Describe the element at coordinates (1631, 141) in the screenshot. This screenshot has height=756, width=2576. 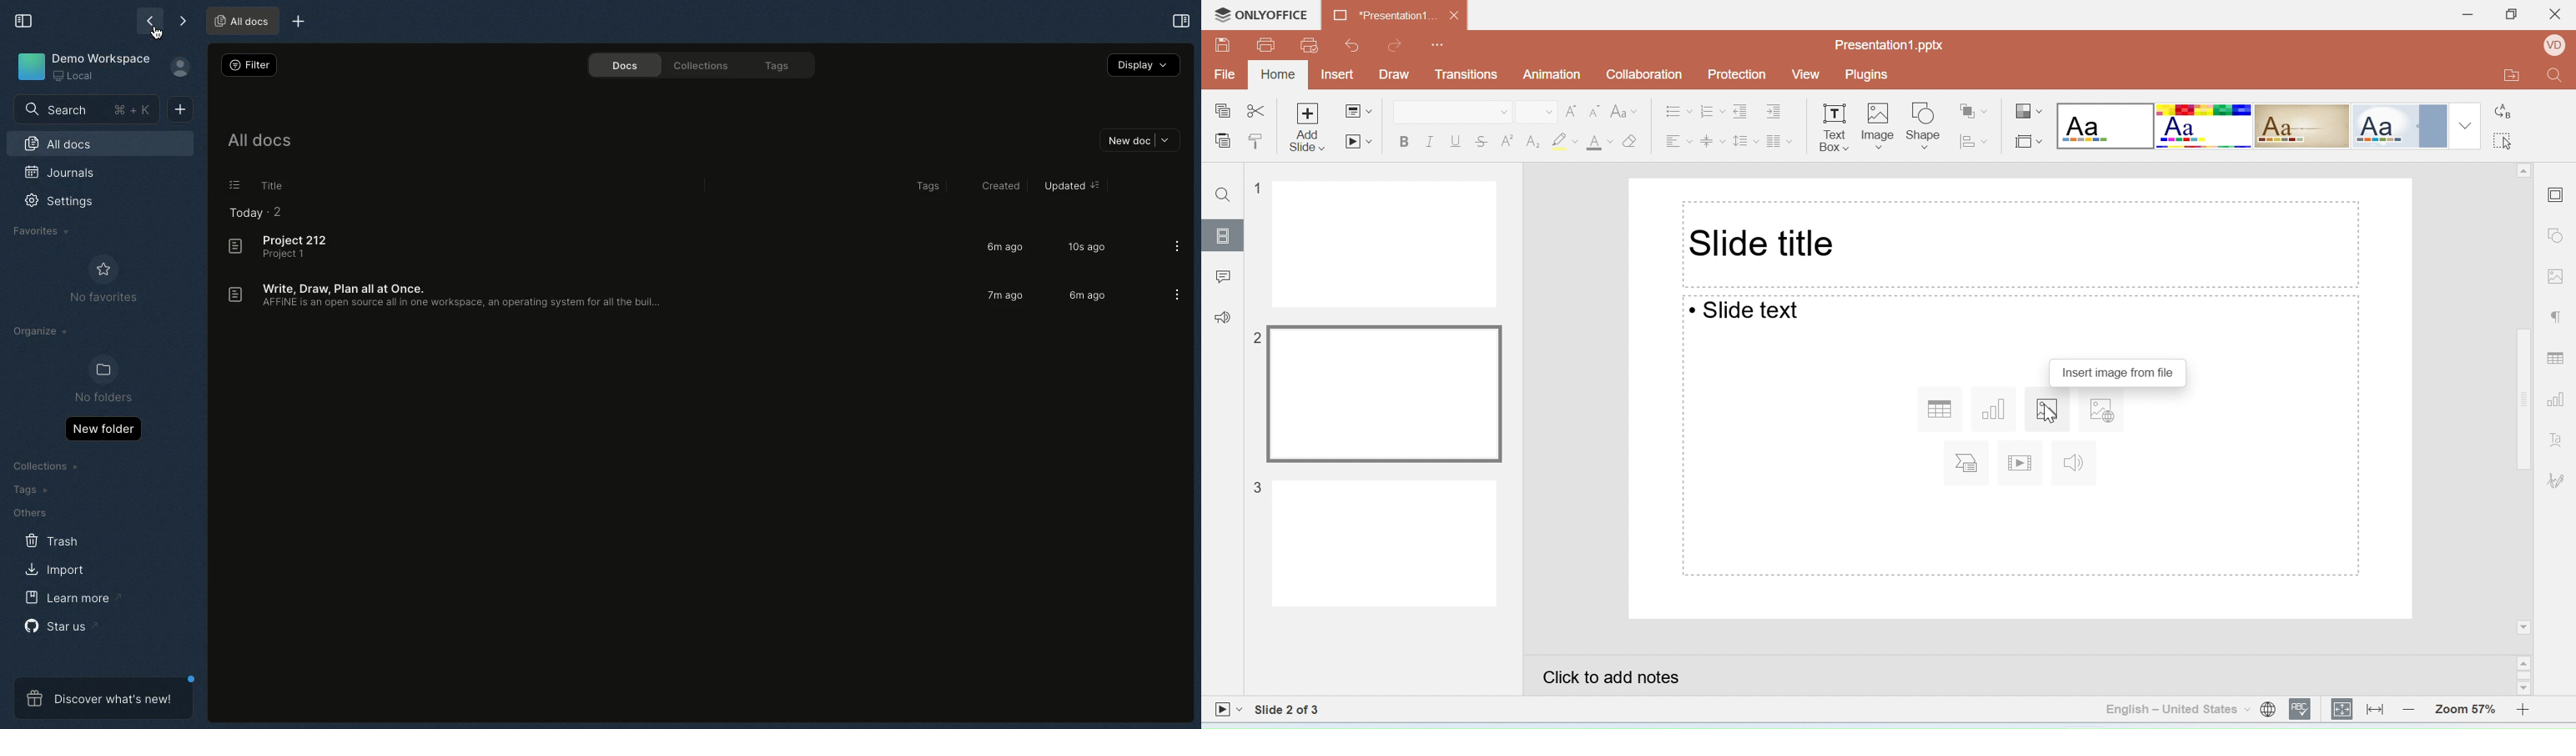
I see `Clear style` at that location.